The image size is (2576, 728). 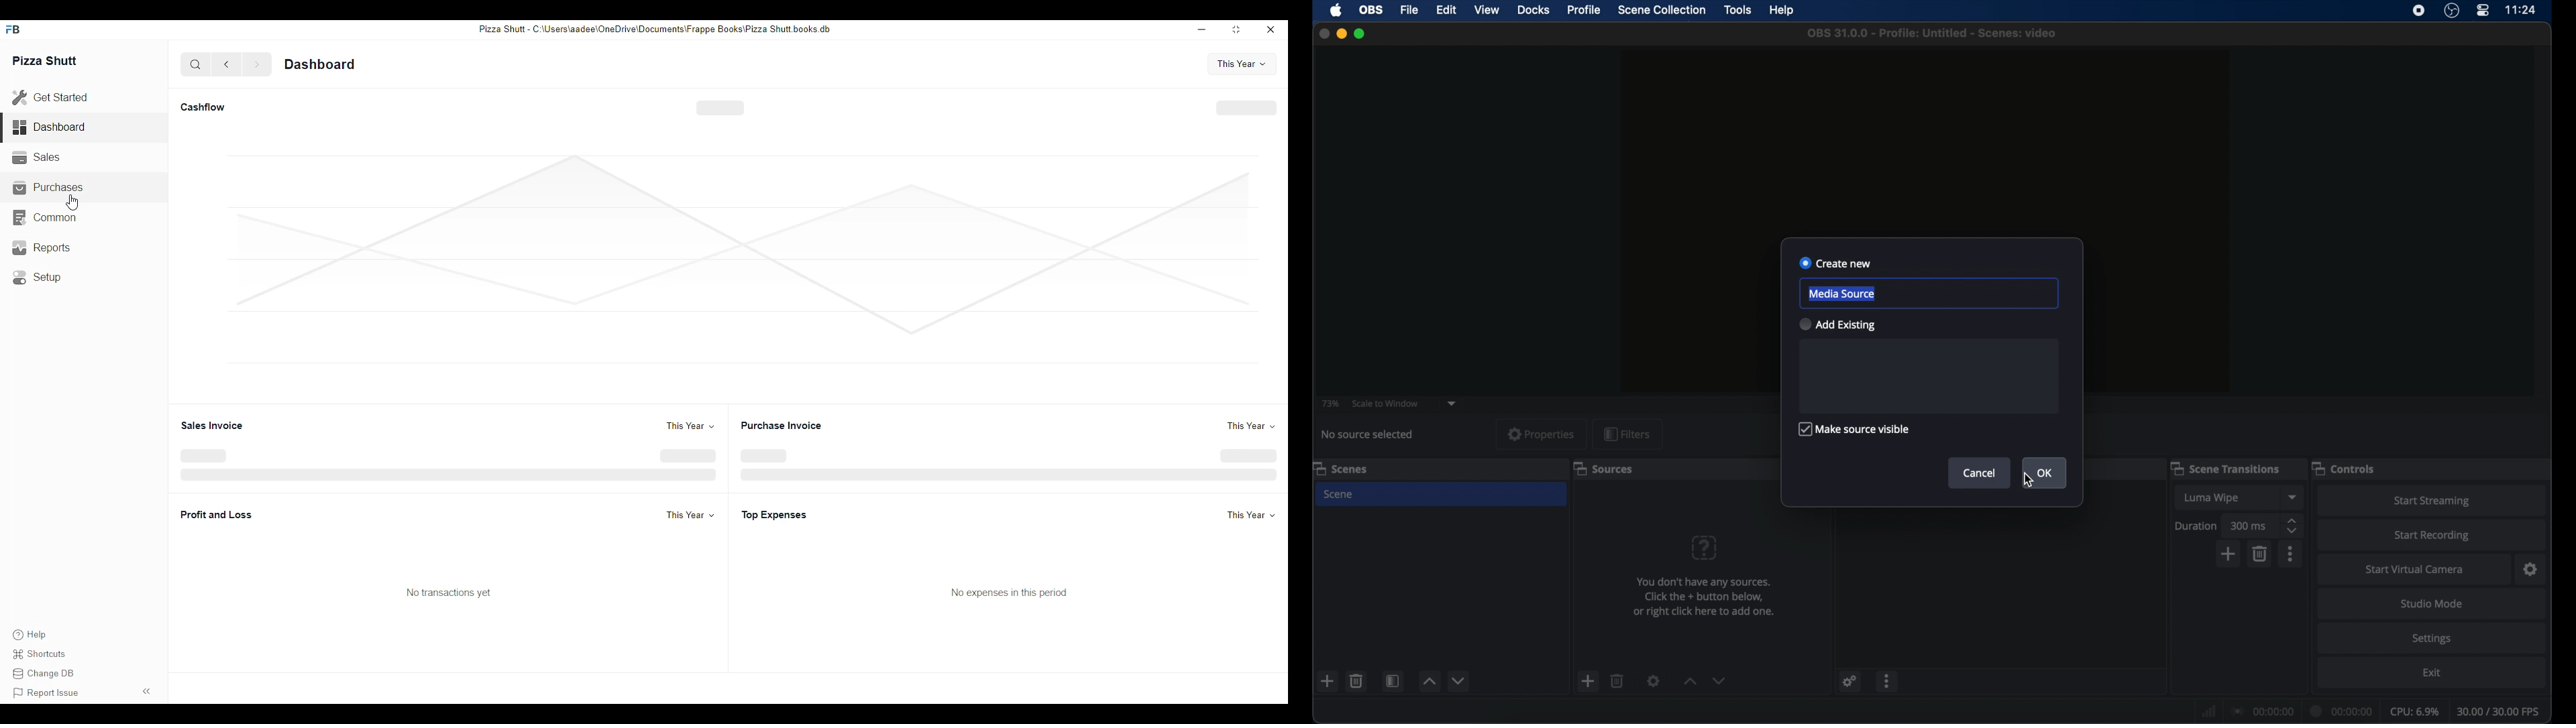 I want to click on more options, so click(x=1888, y=681).